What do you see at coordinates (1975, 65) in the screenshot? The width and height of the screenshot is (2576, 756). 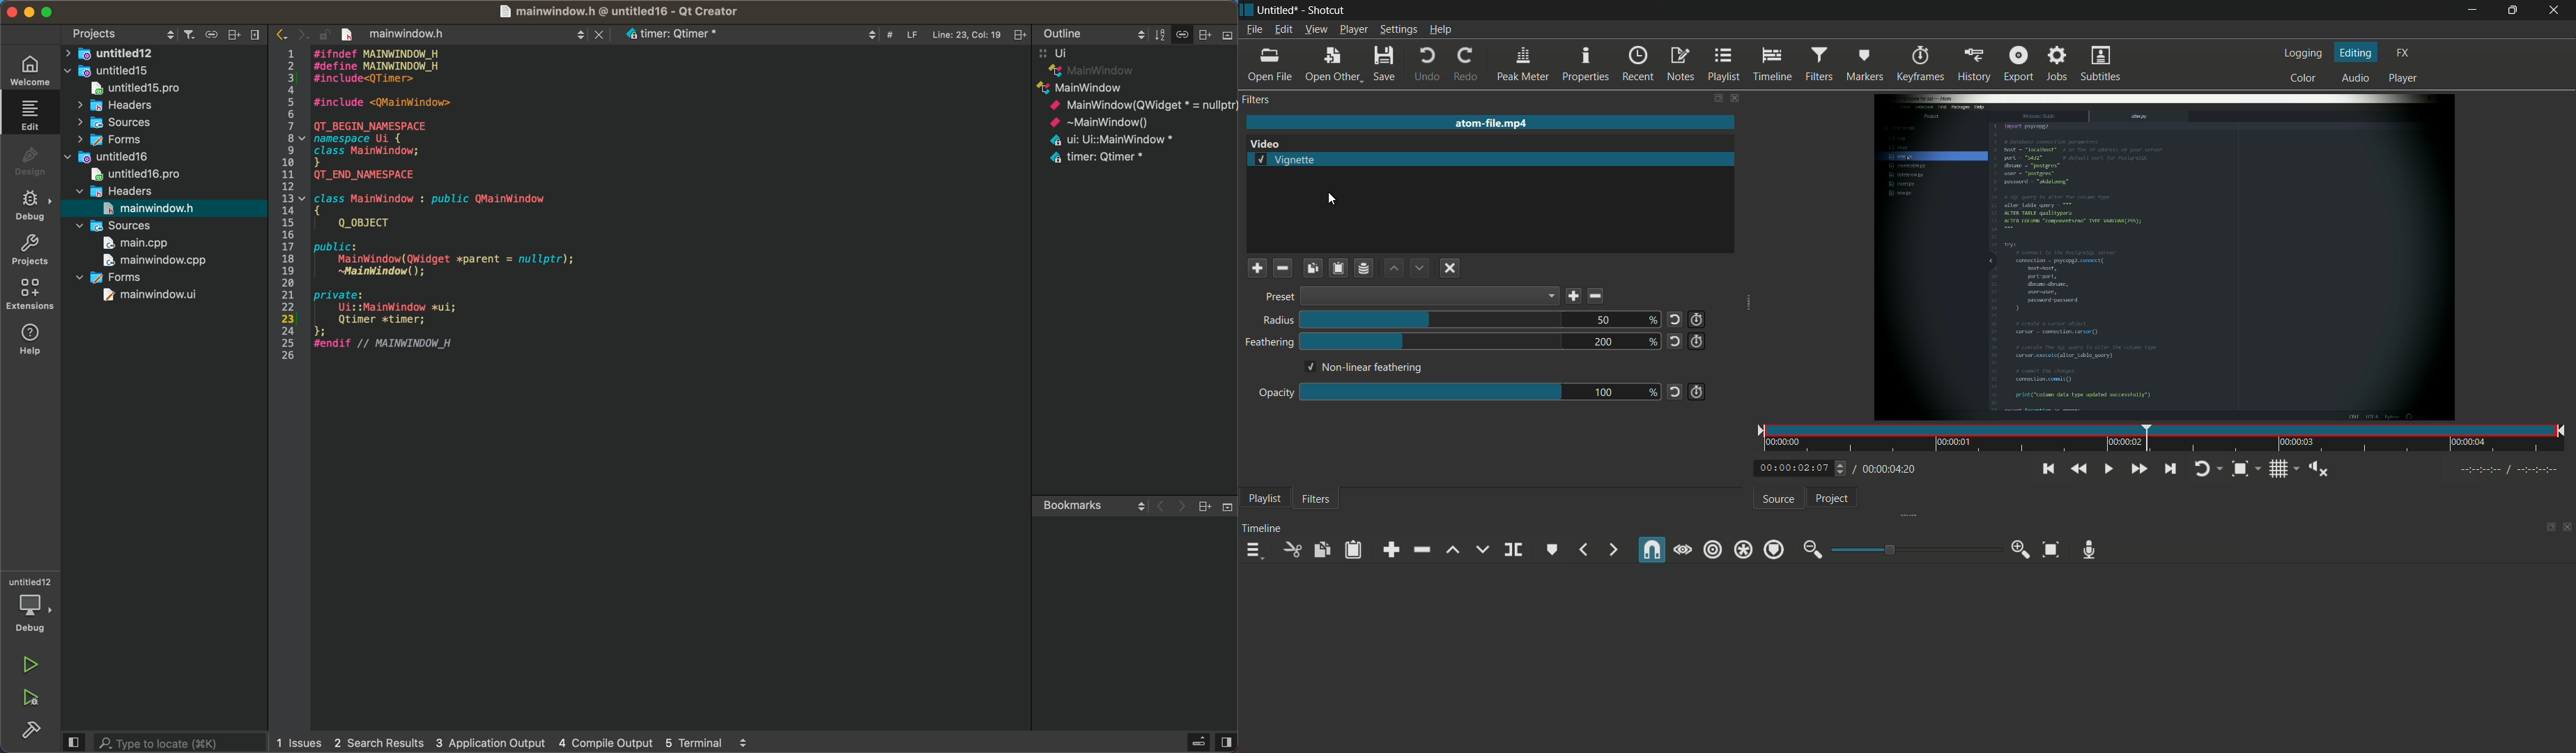 I see `history` at bounding box center [1975, 65].